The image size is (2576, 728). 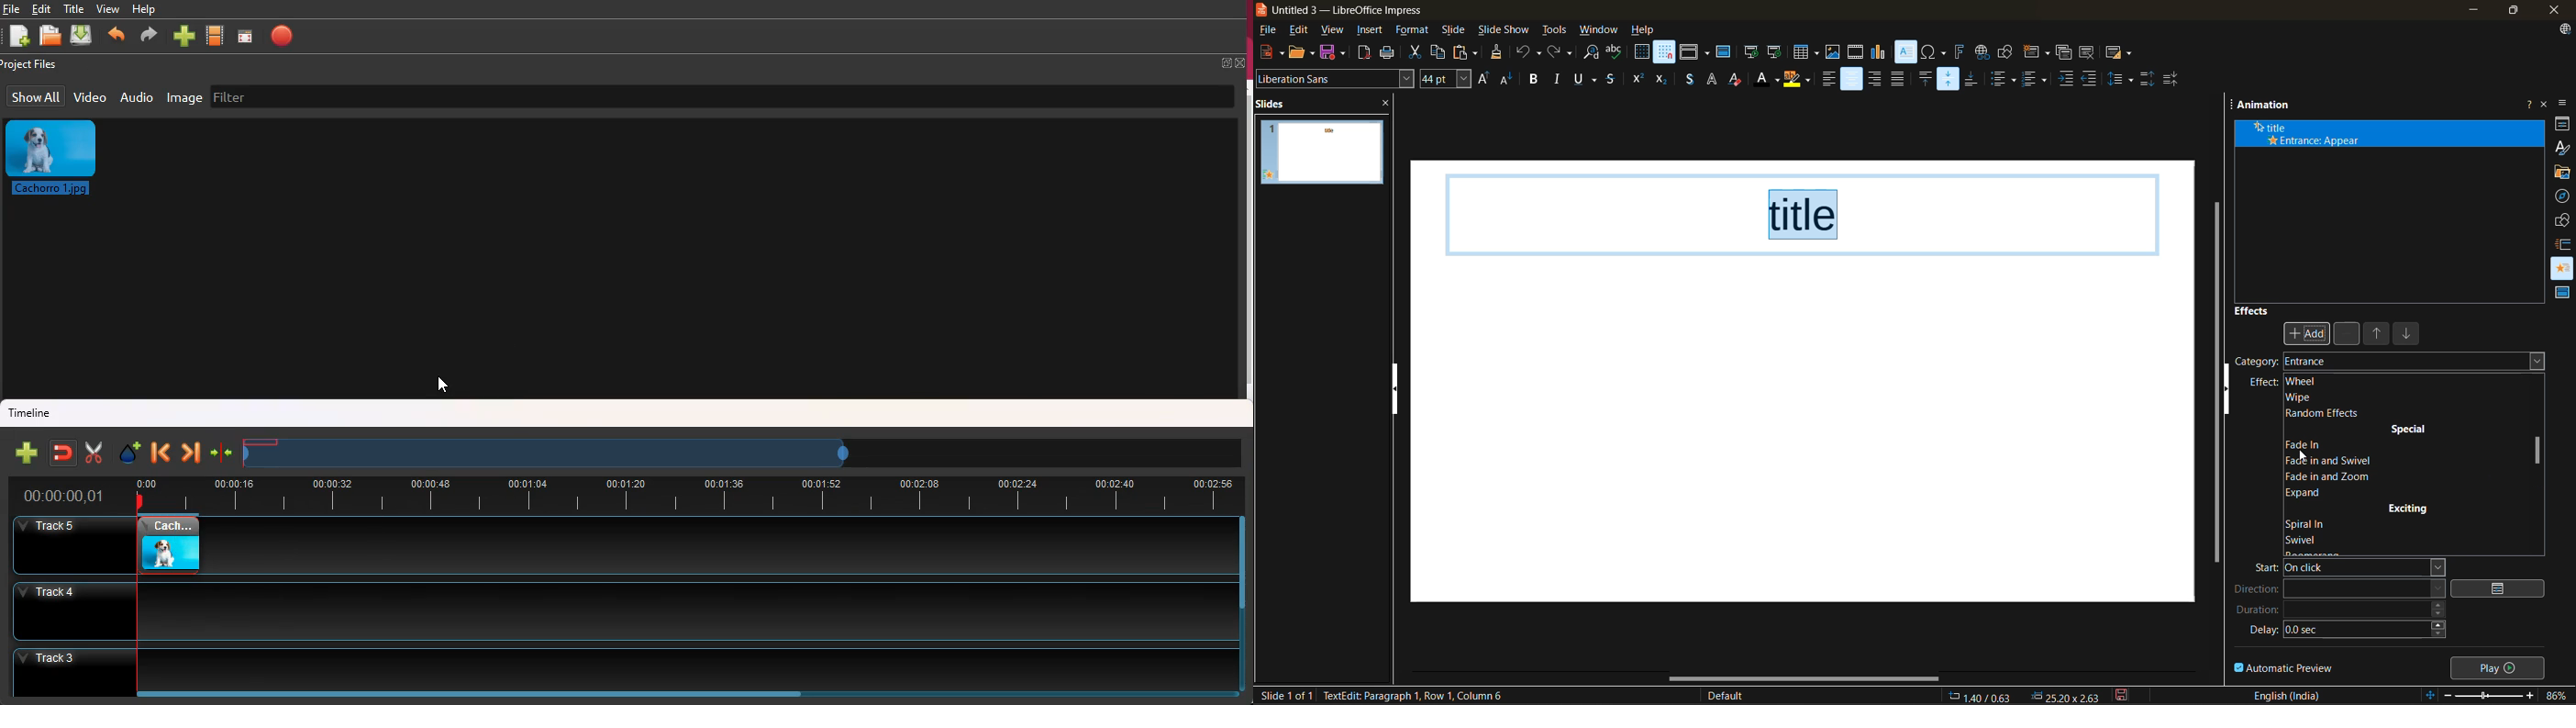 I want to click on edit, so click(x=1301, y=30).